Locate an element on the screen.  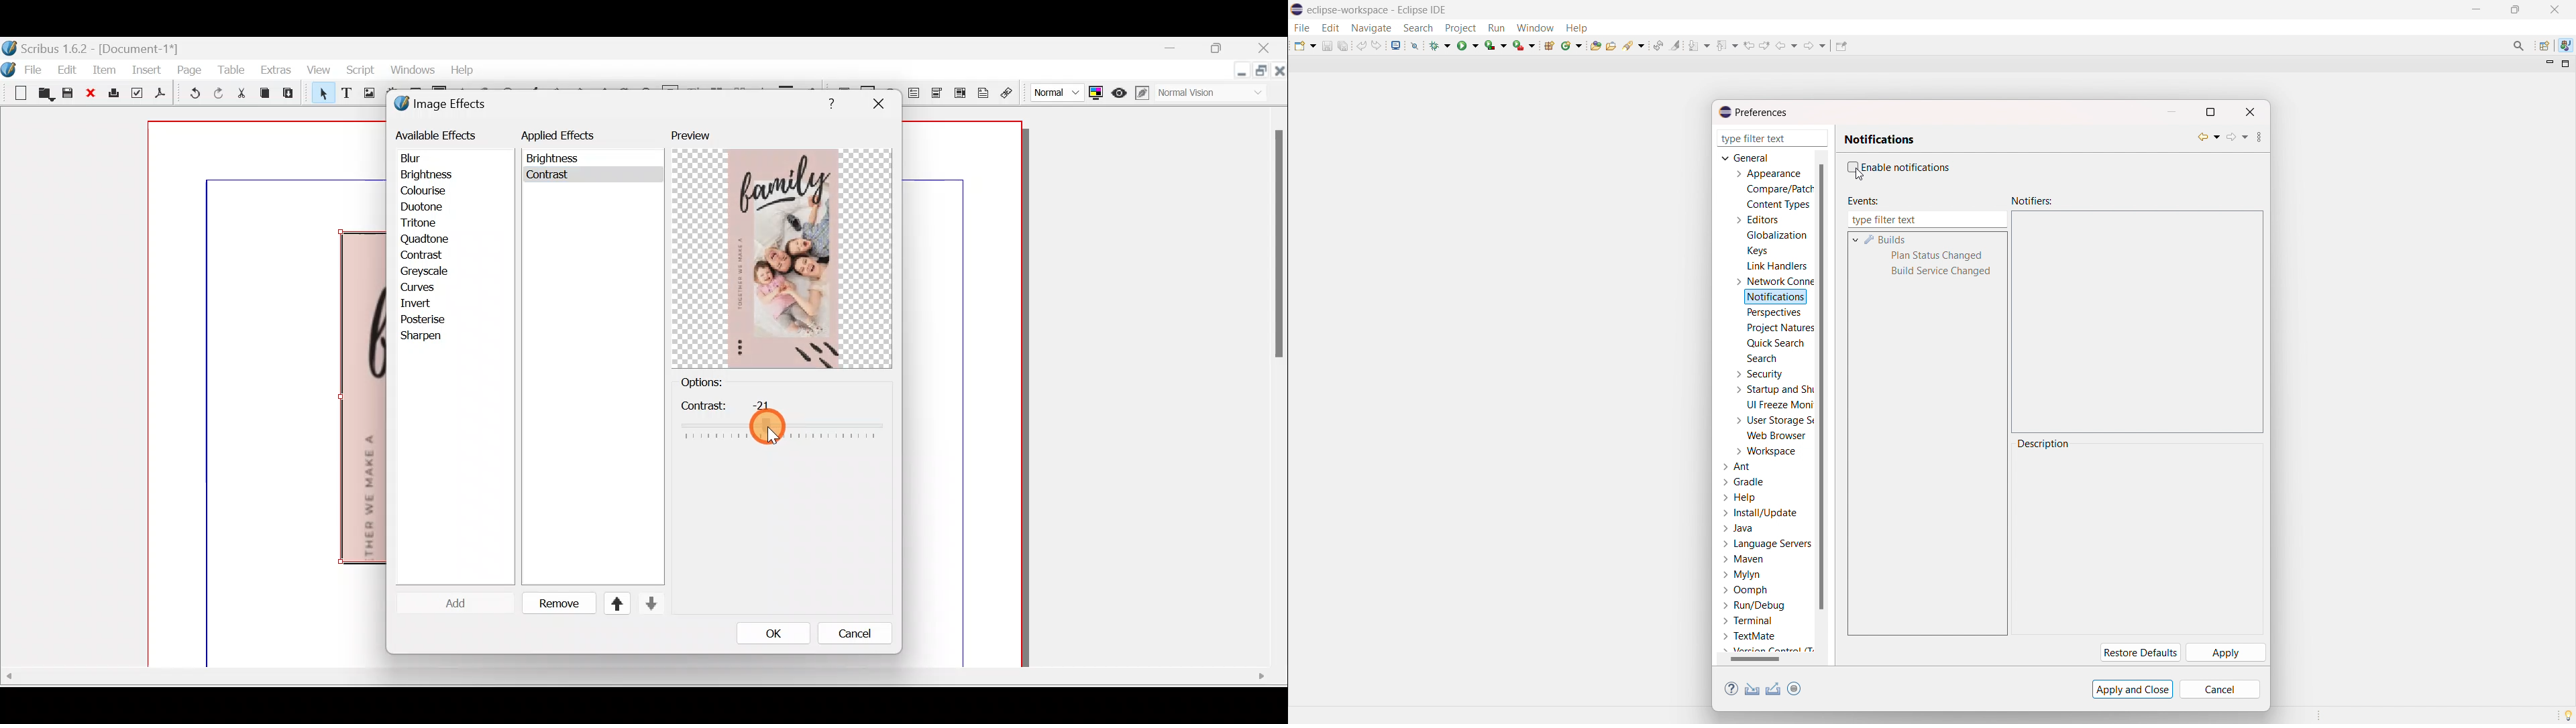
view next location is located at coordinates (1764, 44).